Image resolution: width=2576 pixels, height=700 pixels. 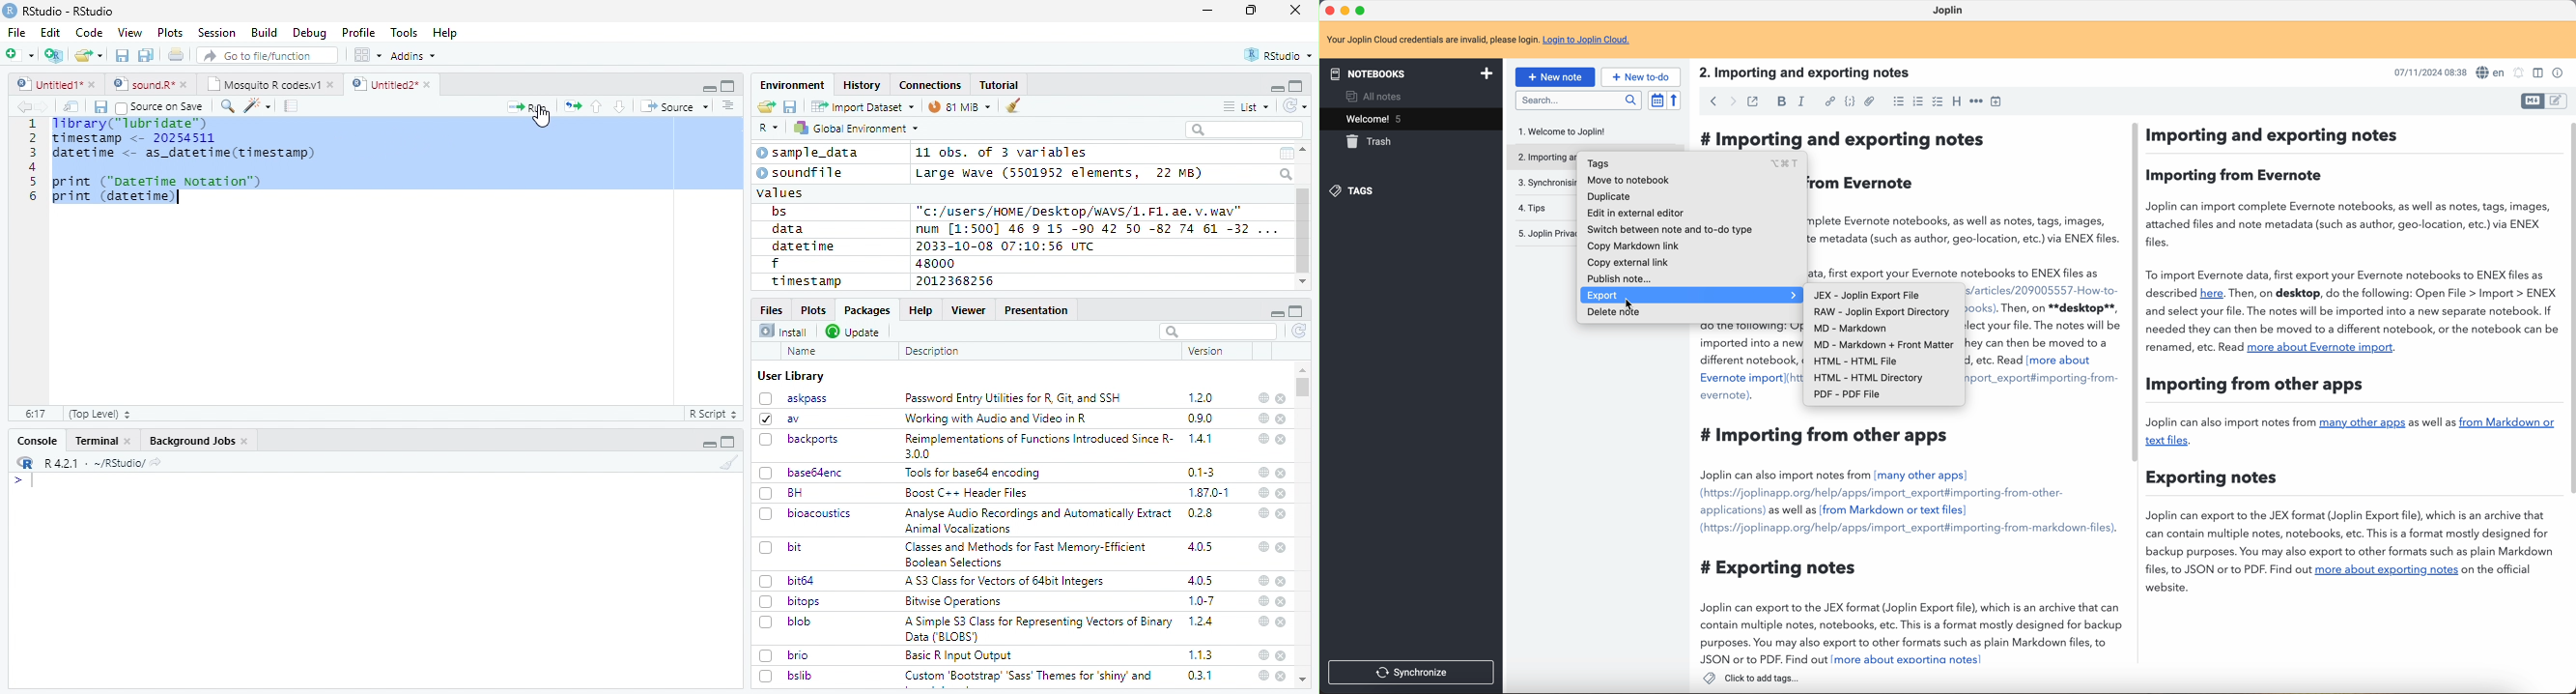 I want to click on 0.2.8, so click(x=1202, y=512).